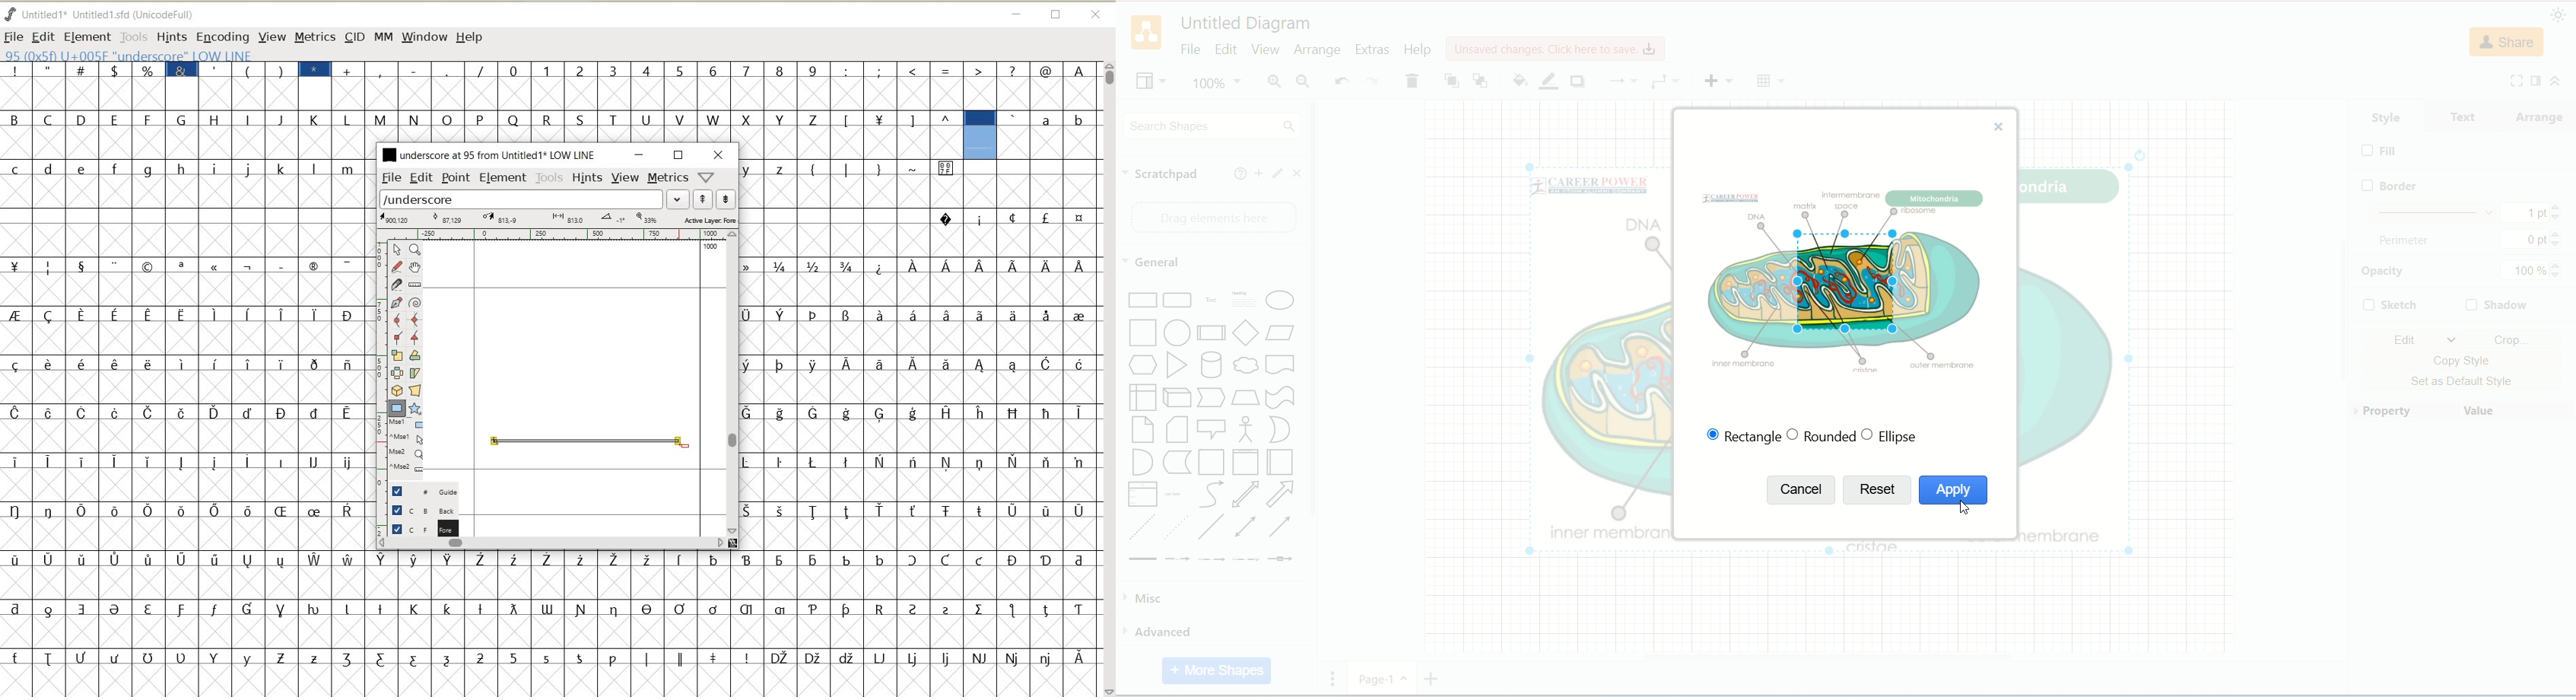 The height and width of the screenshot is (700, 2576). Describe the element at coordinates (1245, 366) in the screenshot. I see `Thought Bubble` at that location.